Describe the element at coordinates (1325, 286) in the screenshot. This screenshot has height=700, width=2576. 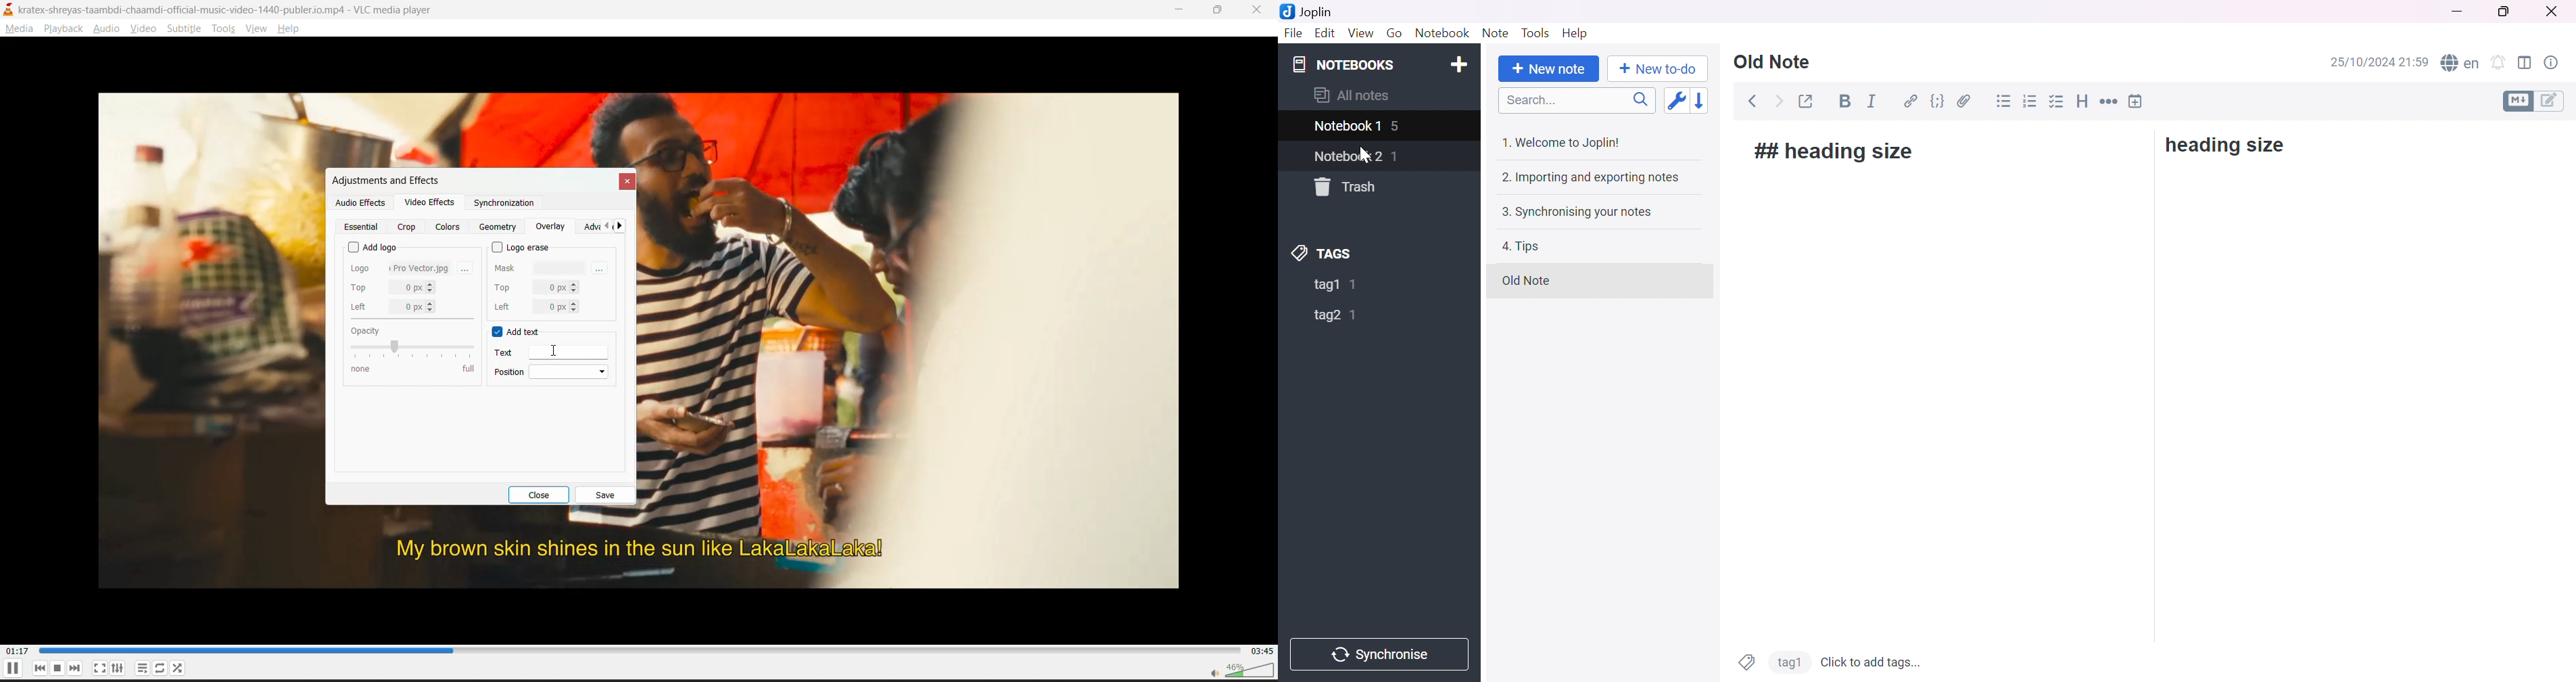
I see `tag1` at that location.